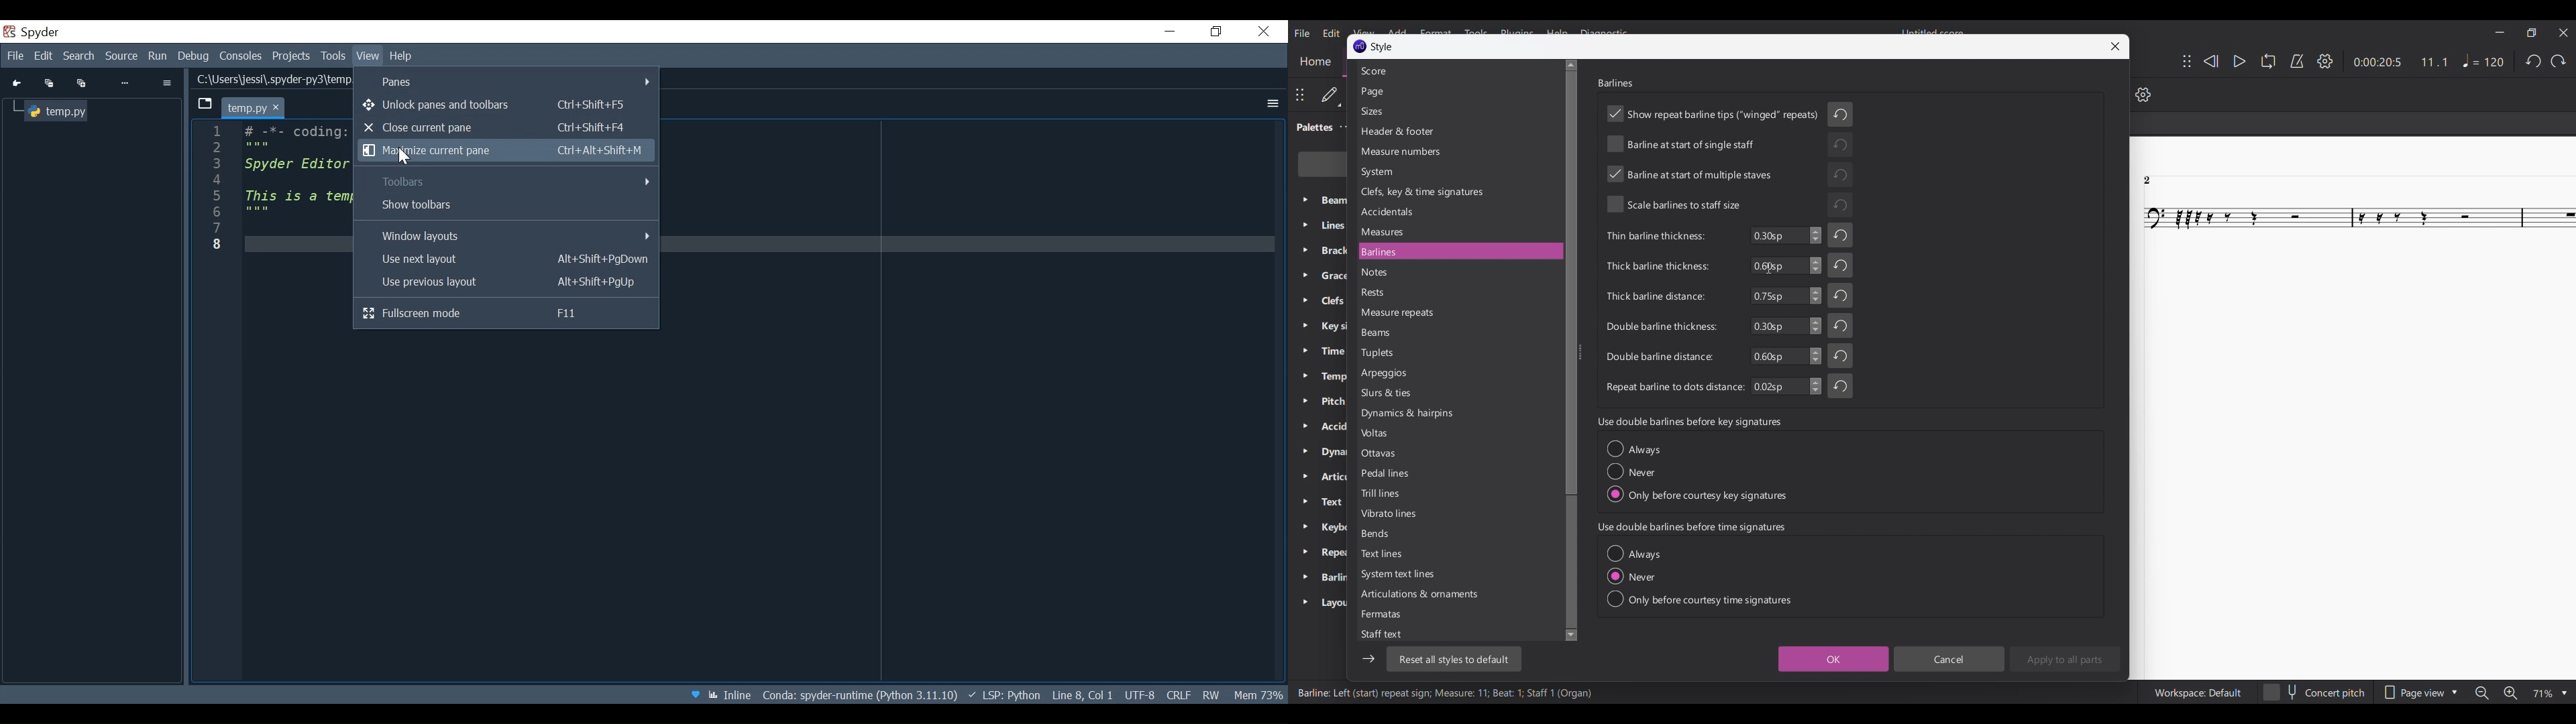  Describe the element at coordinates (2115, 46) in the screenshot. I see `Close window` at that location.